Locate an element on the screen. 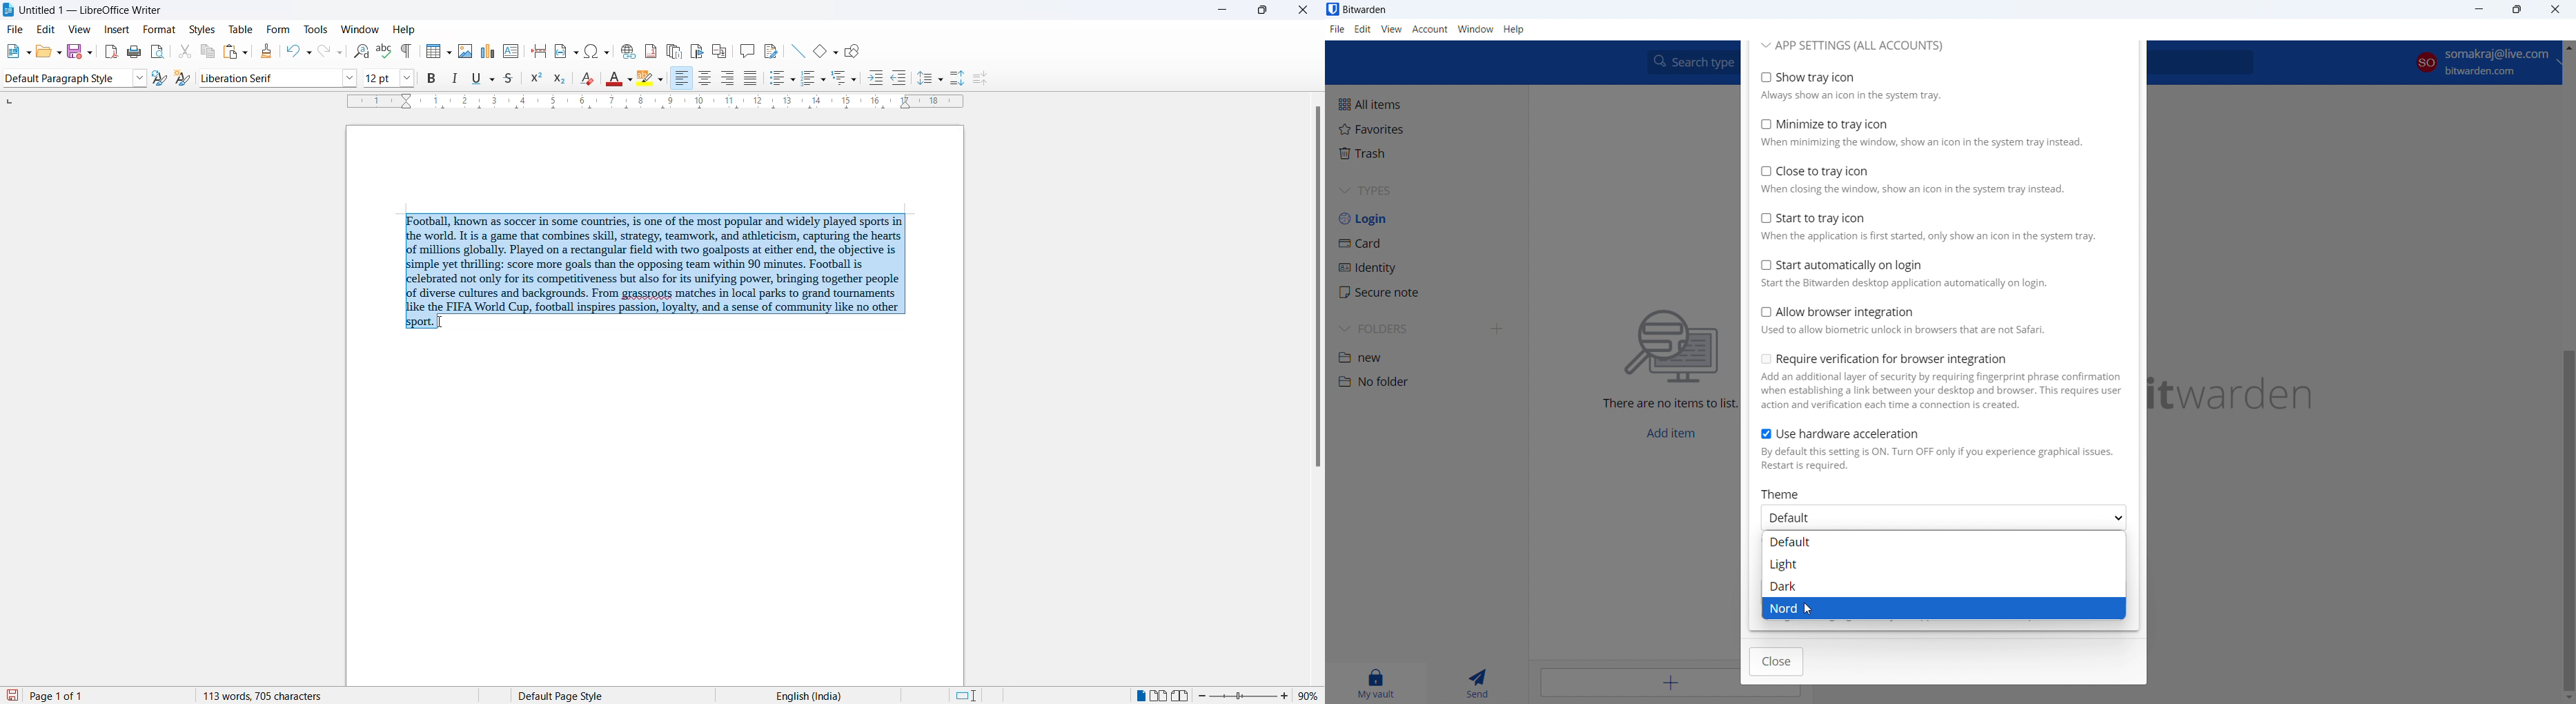 The width and height of the screenshot is (2576, 728). outline format  is located at coordinates (838, 79).